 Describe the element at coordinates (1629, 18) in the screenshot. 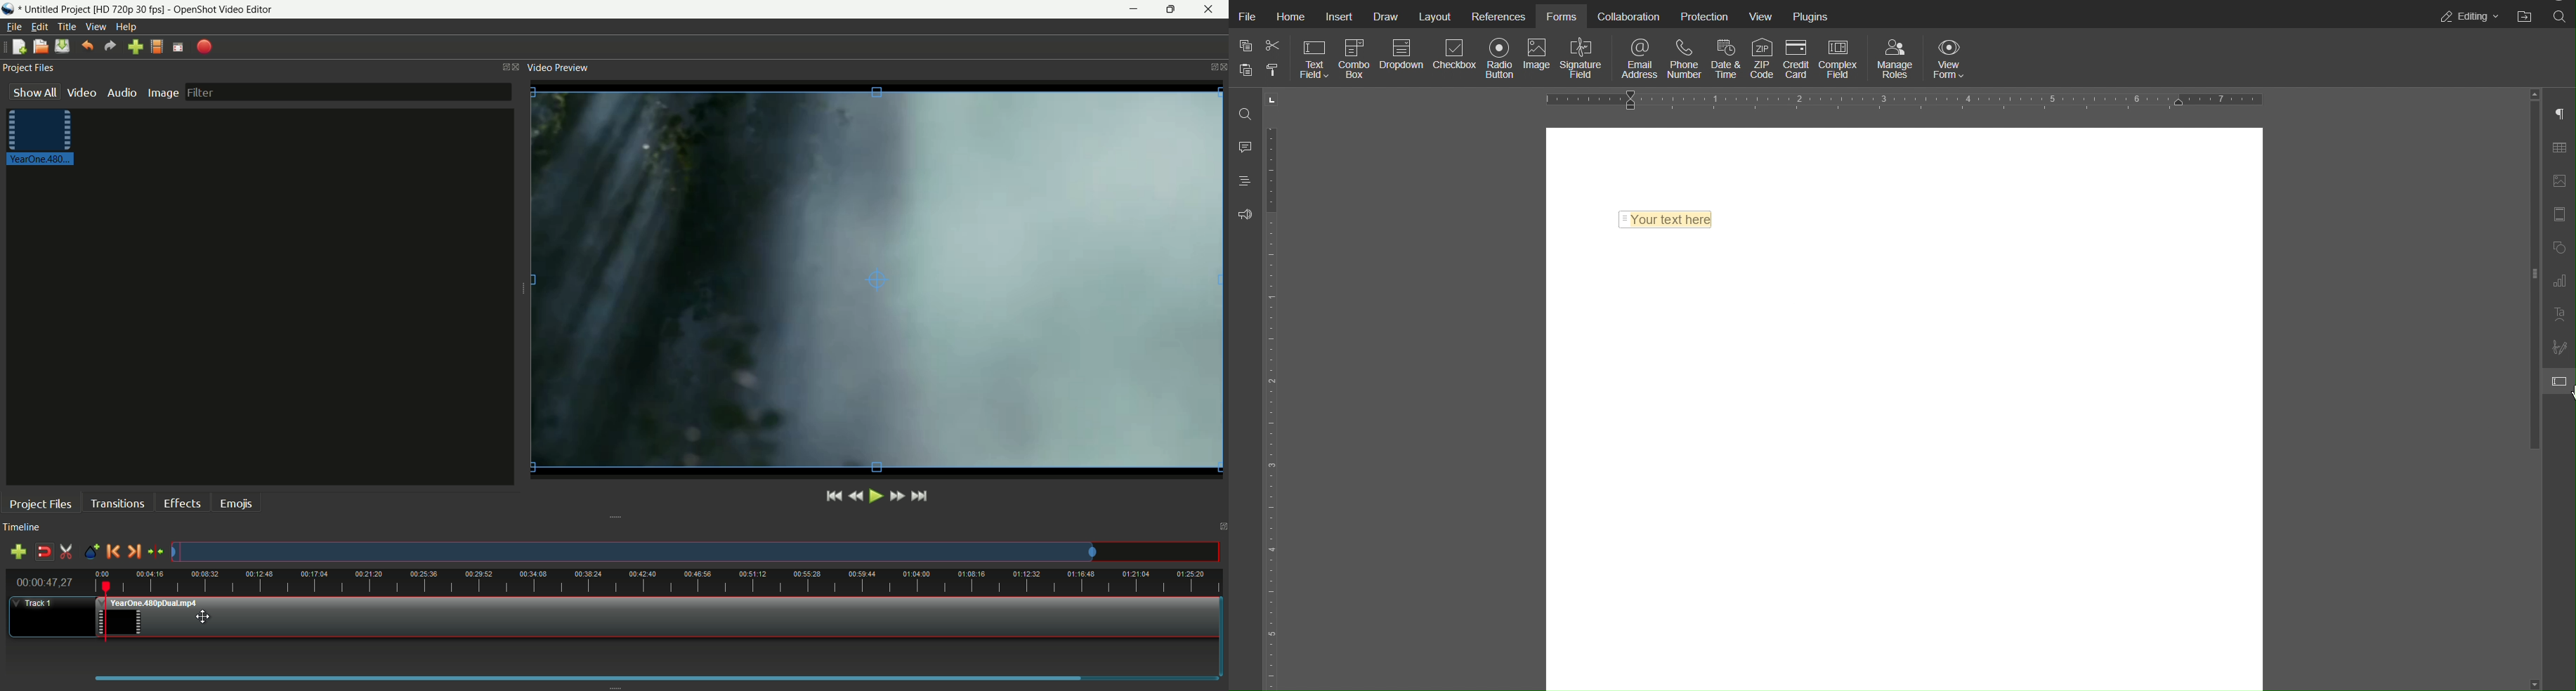

I see `Collaboration` at that location.